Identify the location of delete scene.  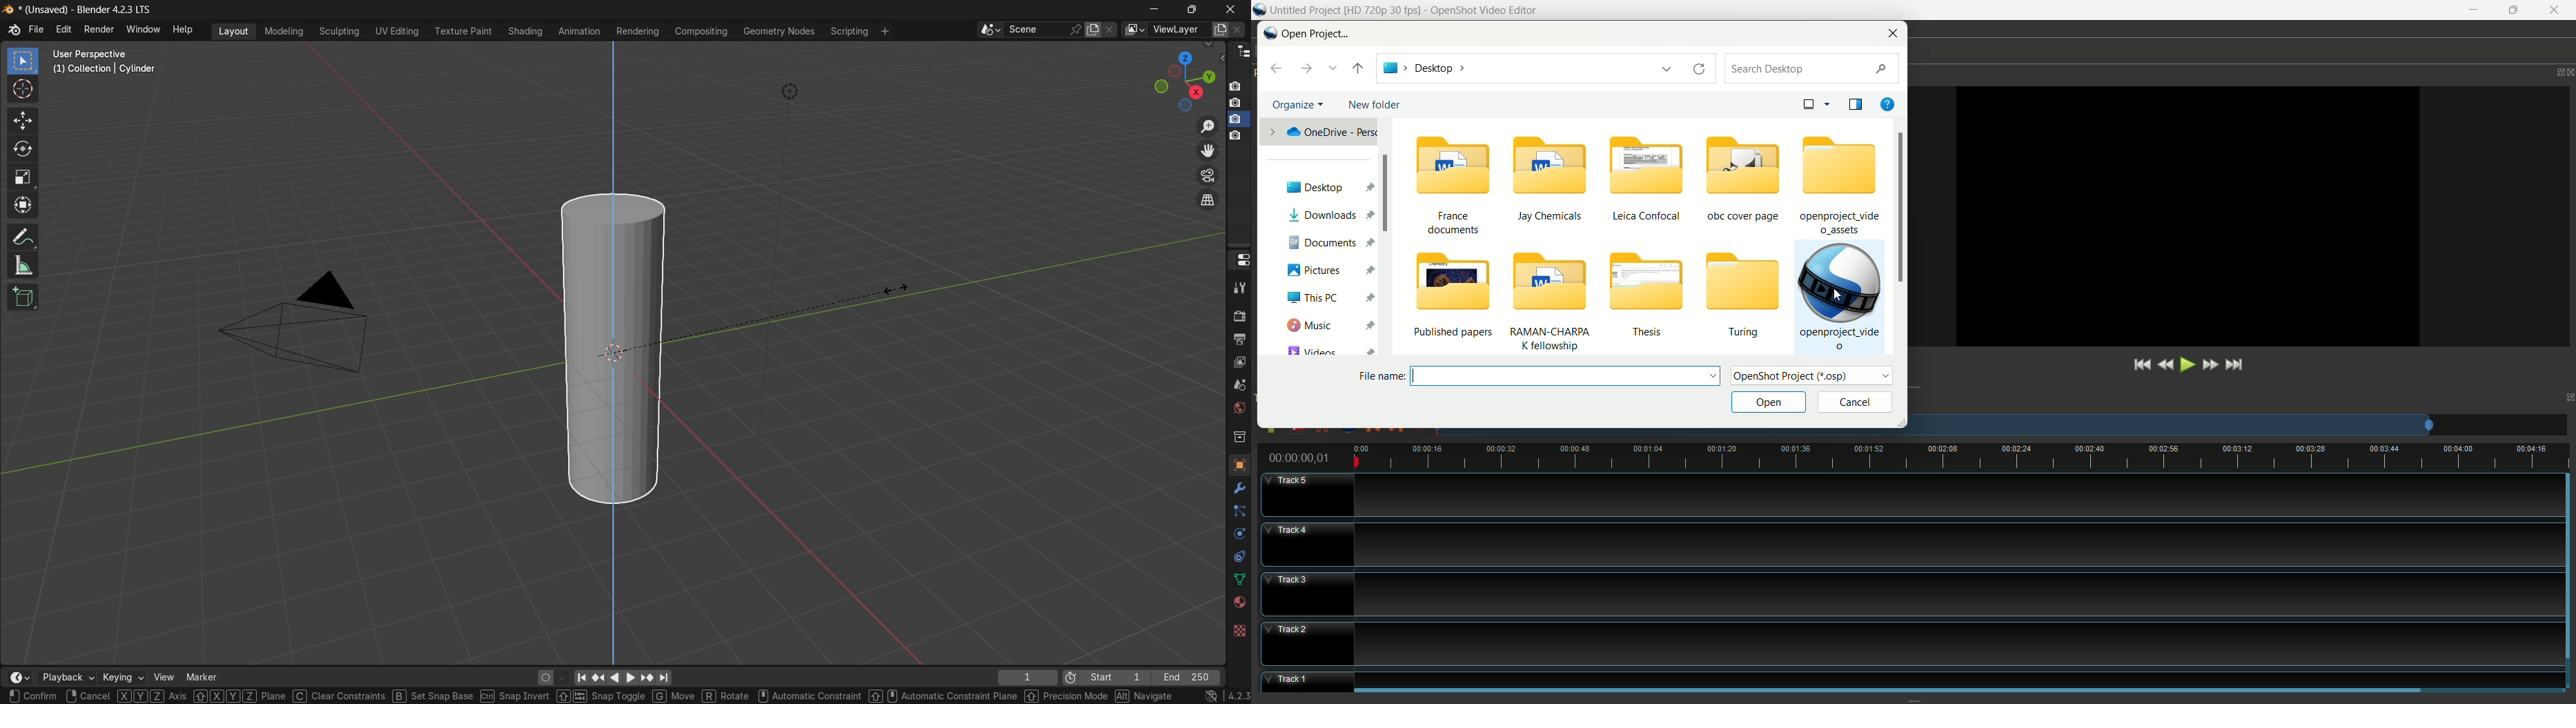
(1112, 31).